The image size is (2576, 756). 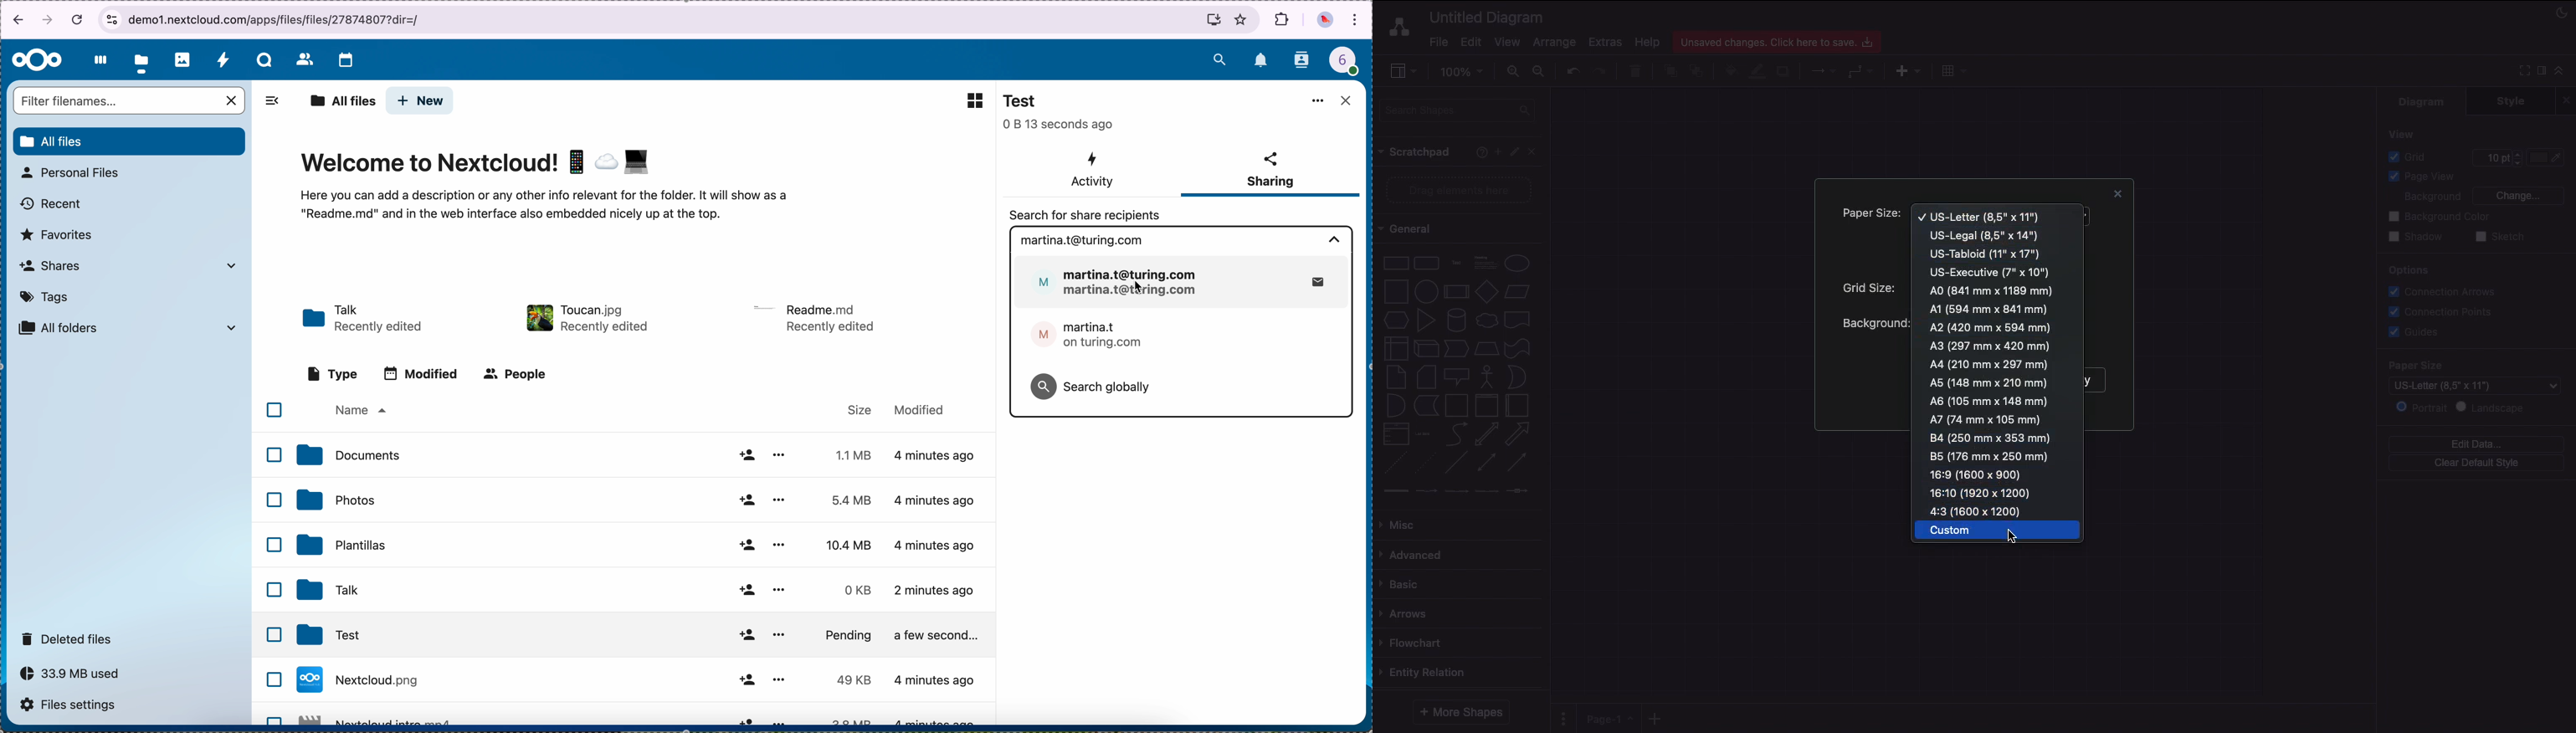 I want to click on all files button, so click(x=130, y=142).